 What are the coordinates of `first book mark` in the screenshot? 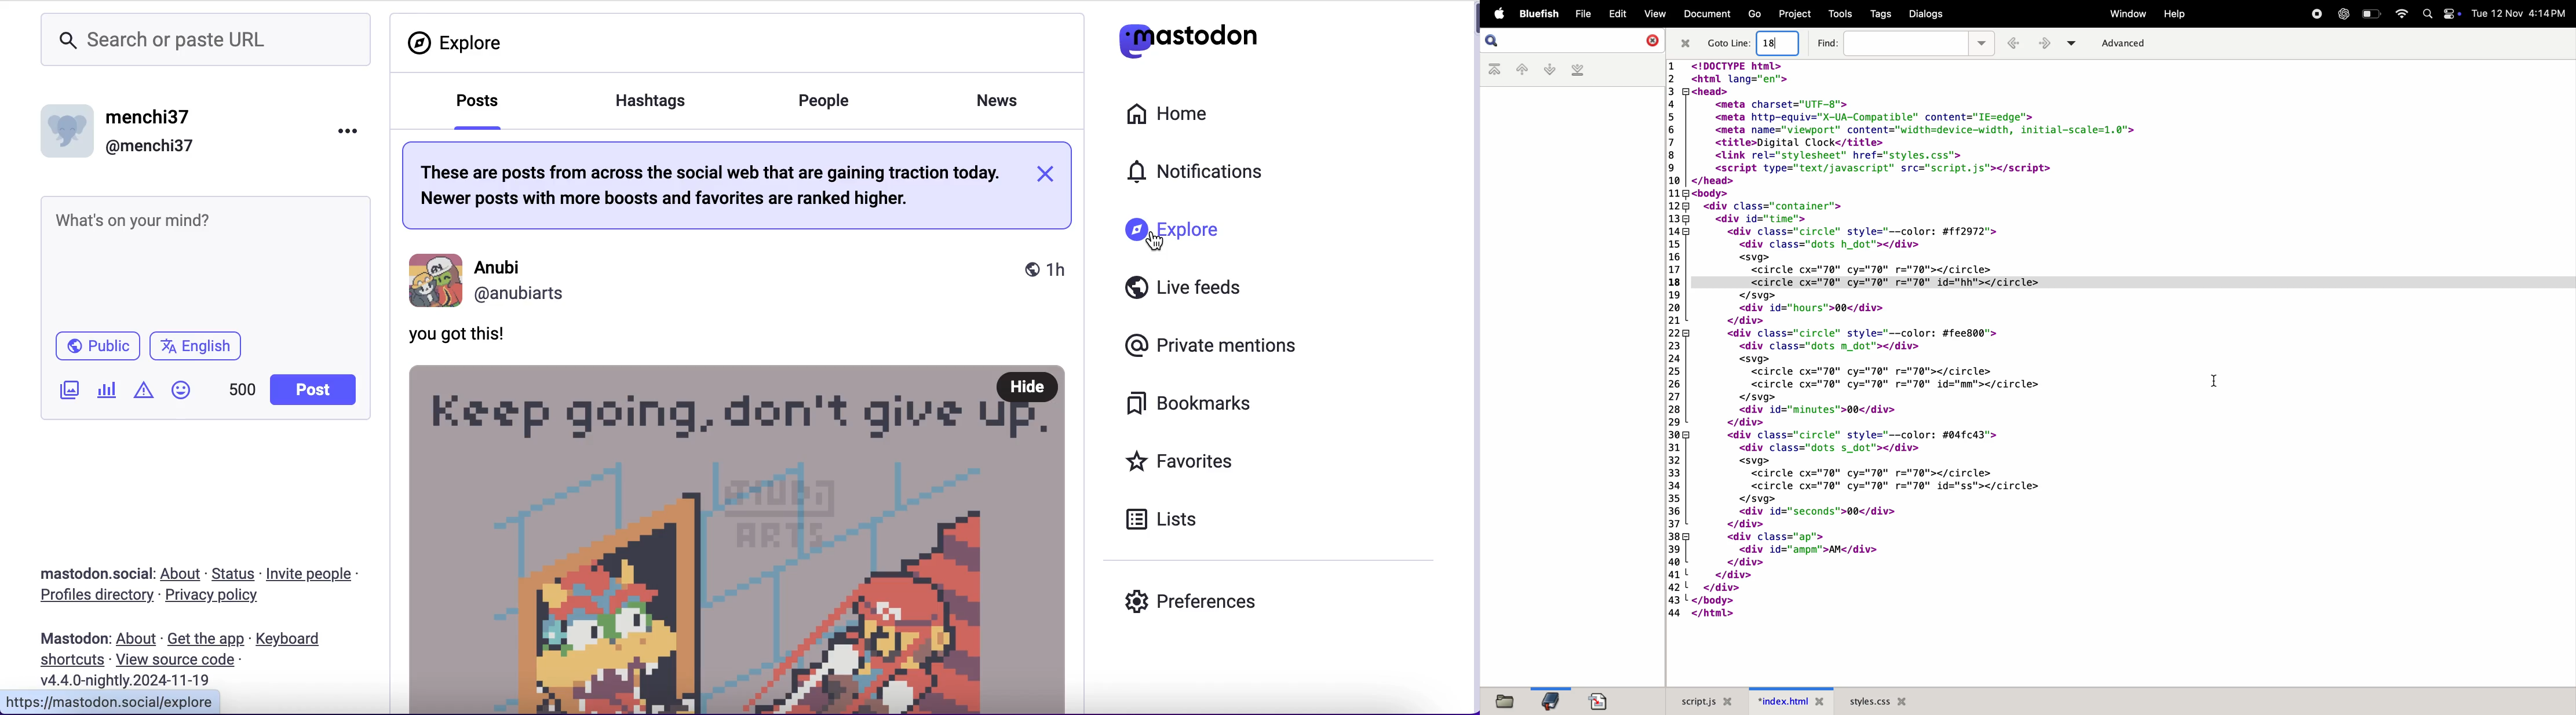 It's located at (1495, 70).